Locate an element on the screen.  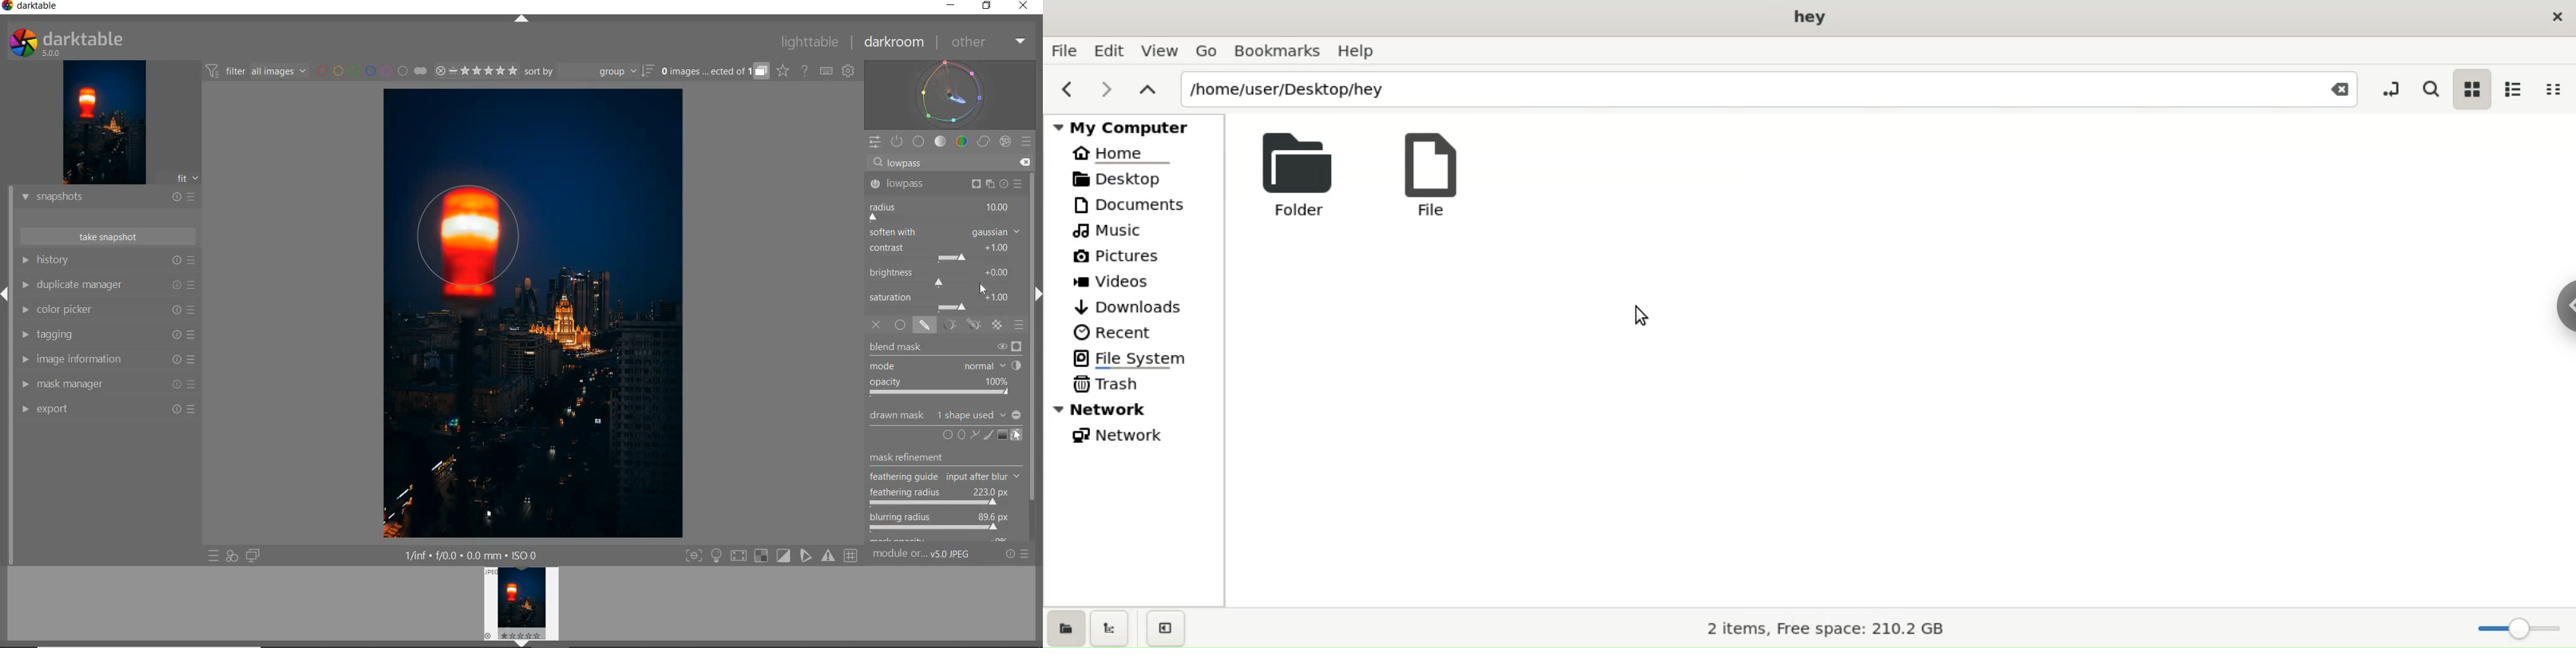
desktop is located at coordinates (1127, 177).